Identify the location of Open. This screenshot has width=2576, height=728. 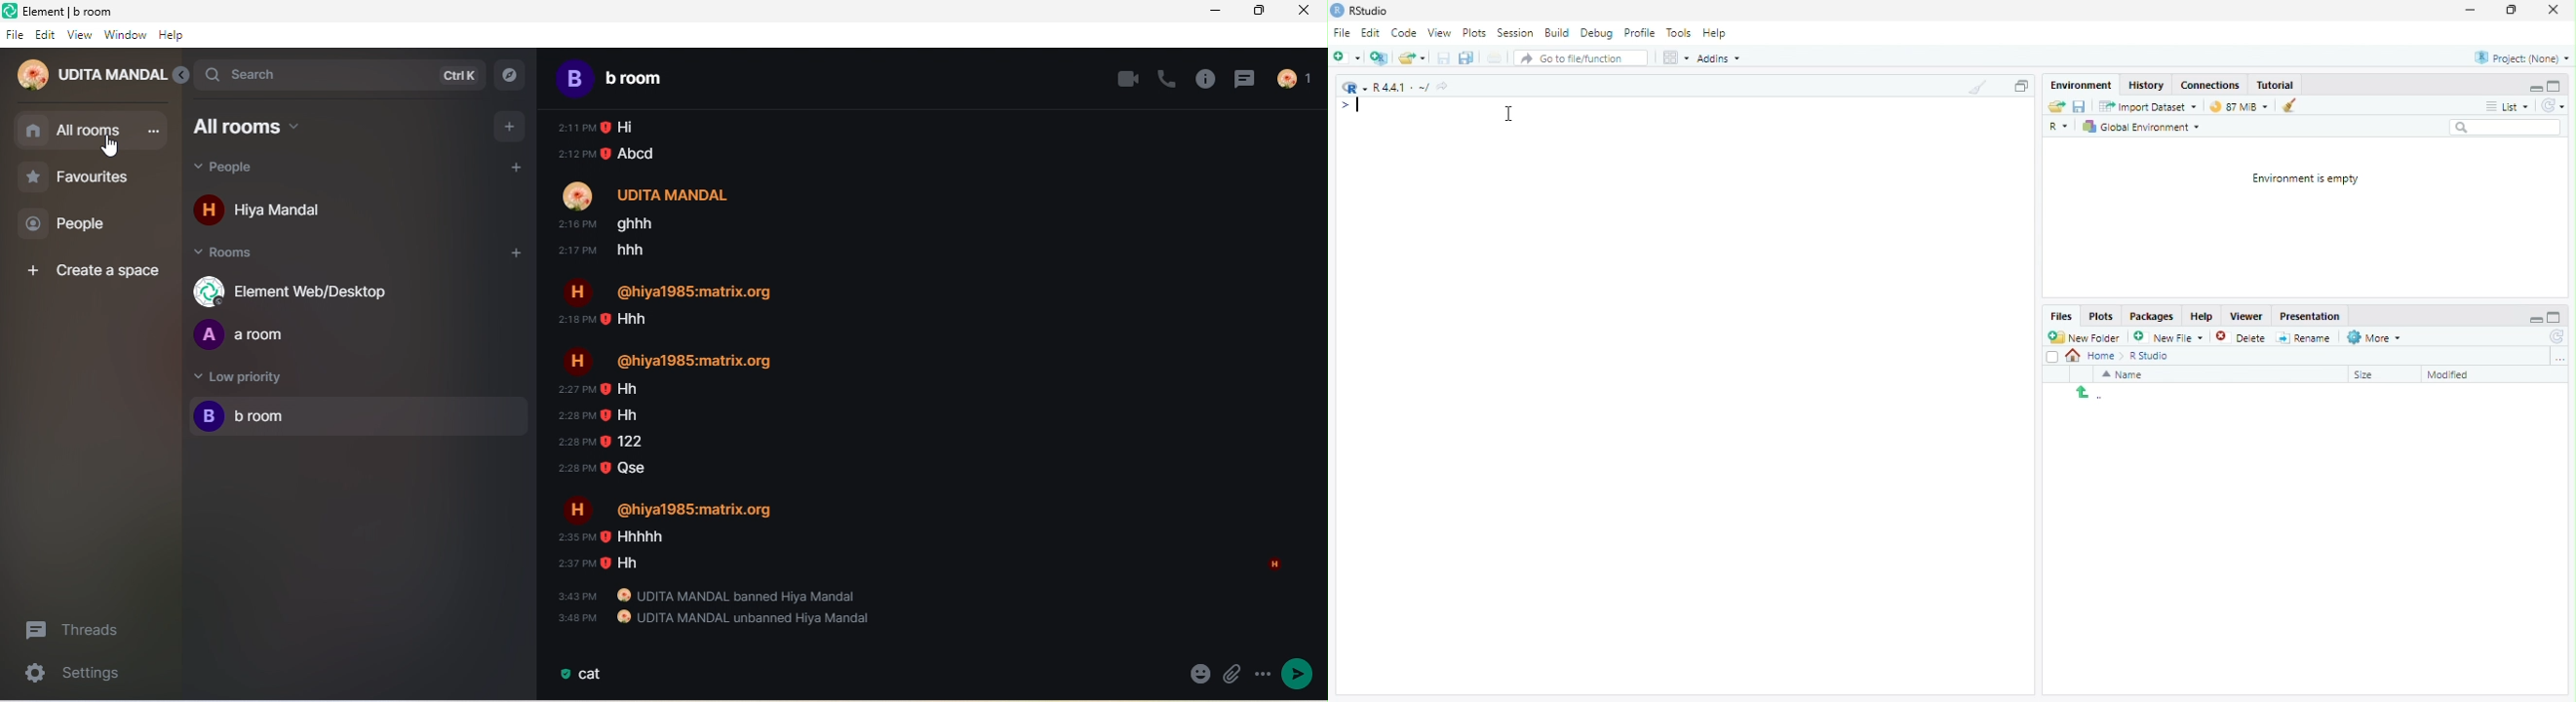
(2057, 106).